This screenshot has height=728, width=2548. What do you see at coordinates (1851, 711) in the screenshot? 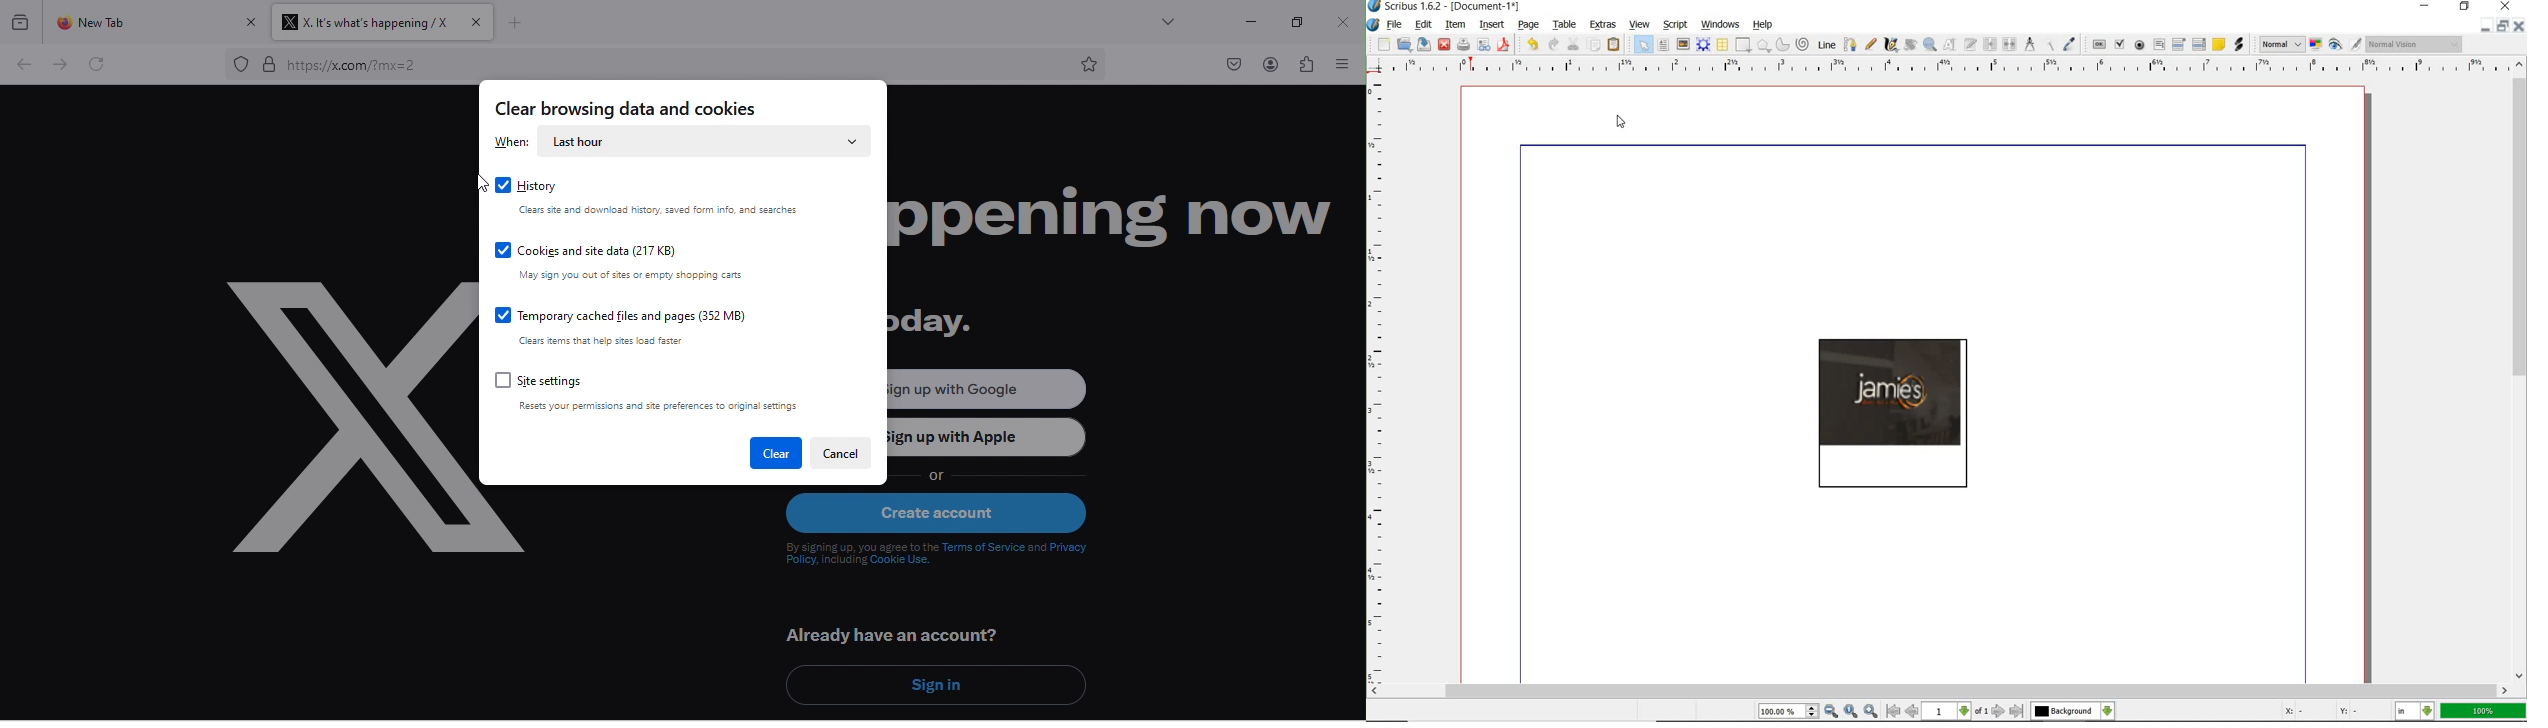
I see `Zoom to 100%` at bounding box center [1851, 711].